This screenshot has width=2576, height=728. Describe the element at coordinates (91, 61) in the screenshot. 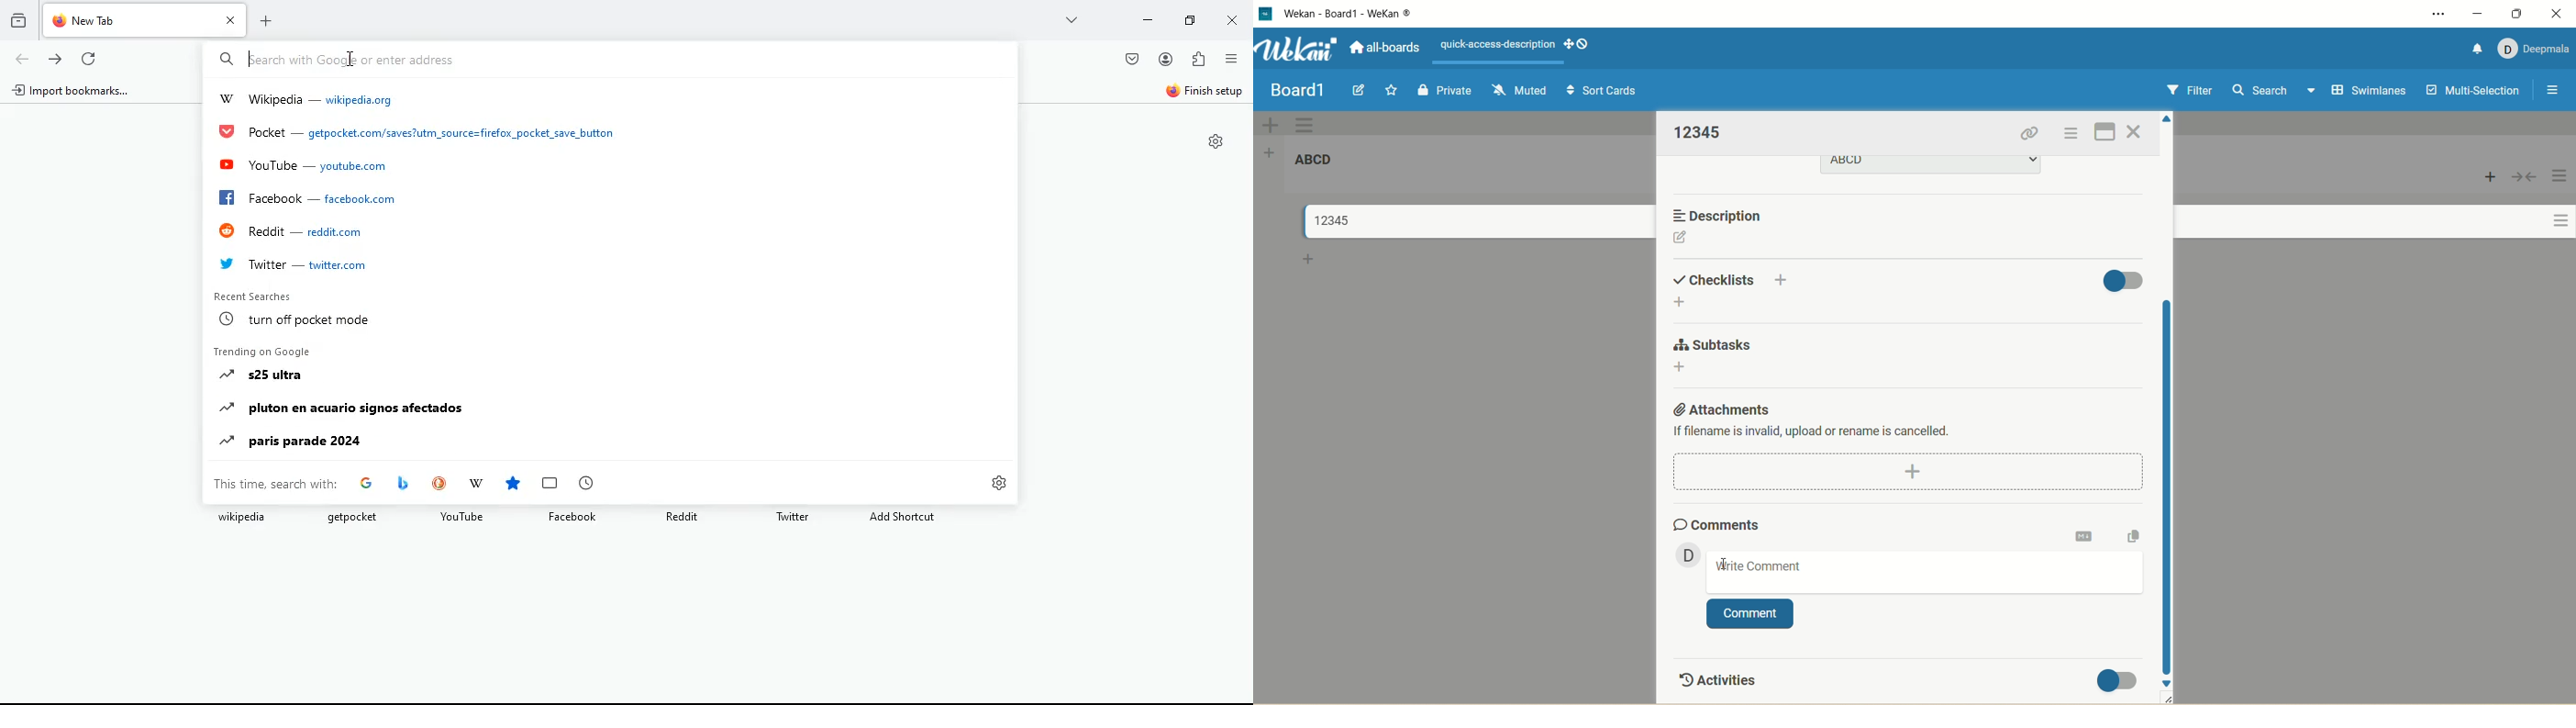

I see `refresh` at that location.